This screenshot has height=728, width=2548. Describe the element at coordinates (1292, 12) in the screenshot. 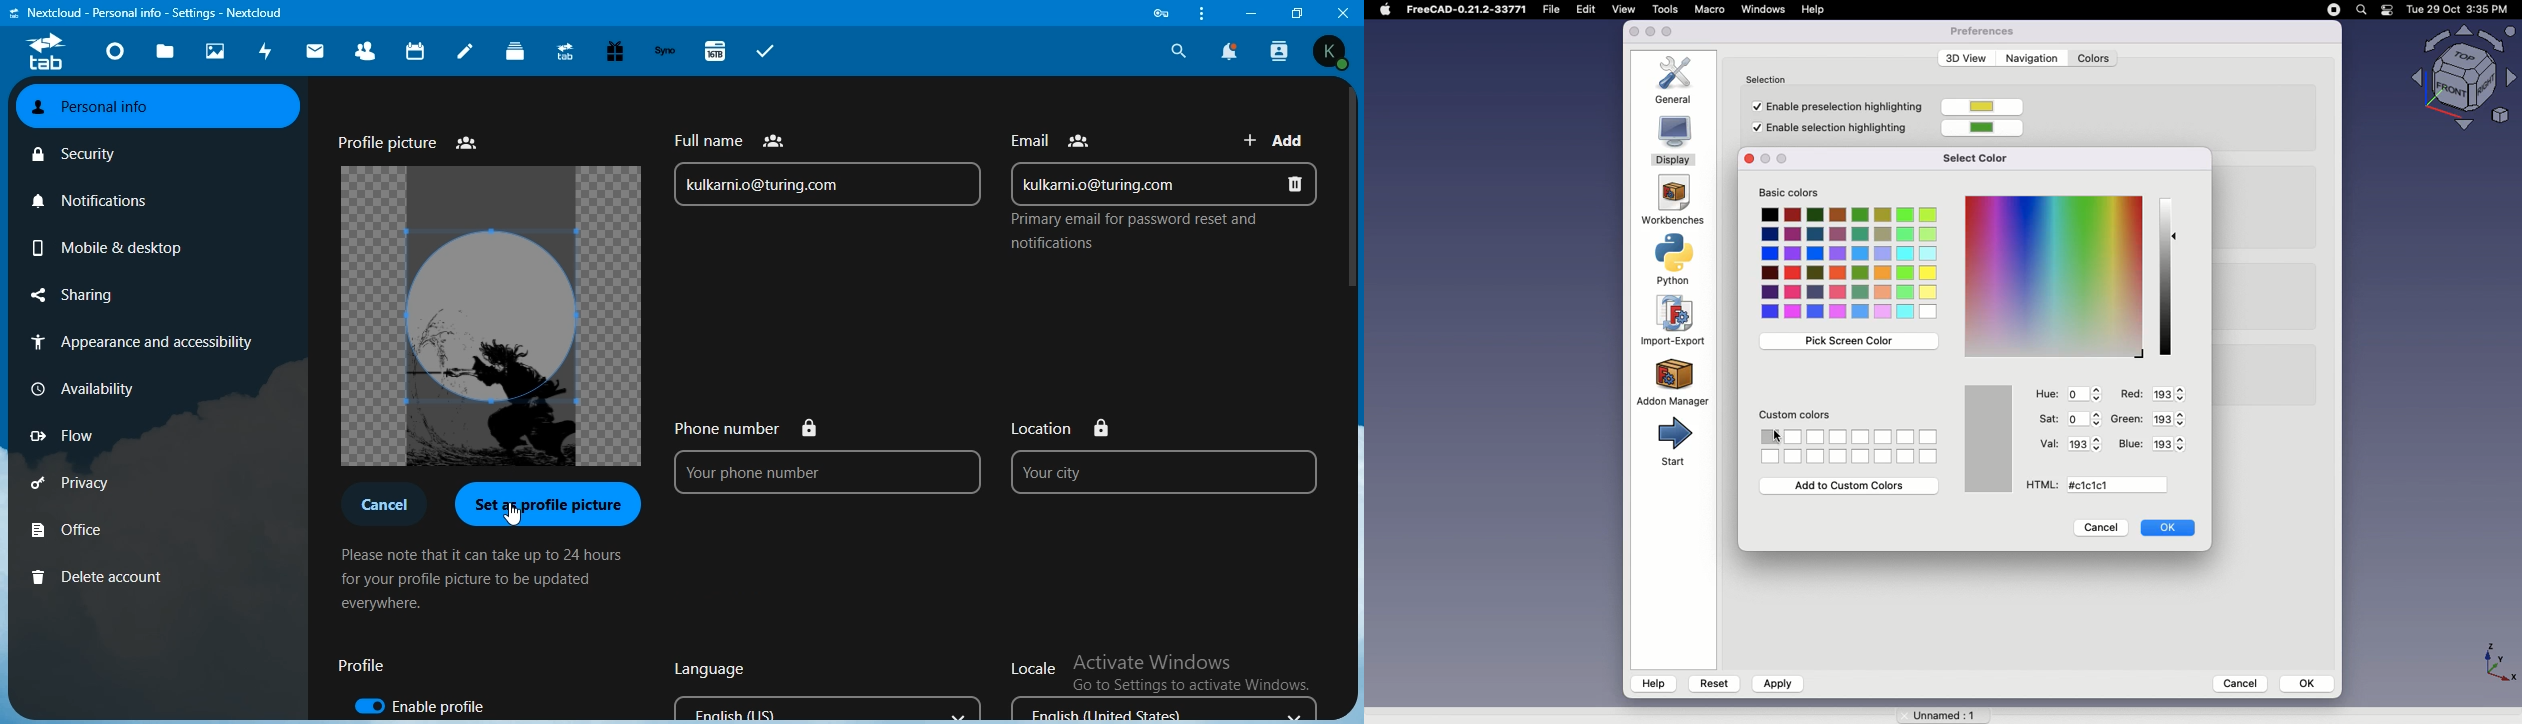

I see `restore window` at that location.